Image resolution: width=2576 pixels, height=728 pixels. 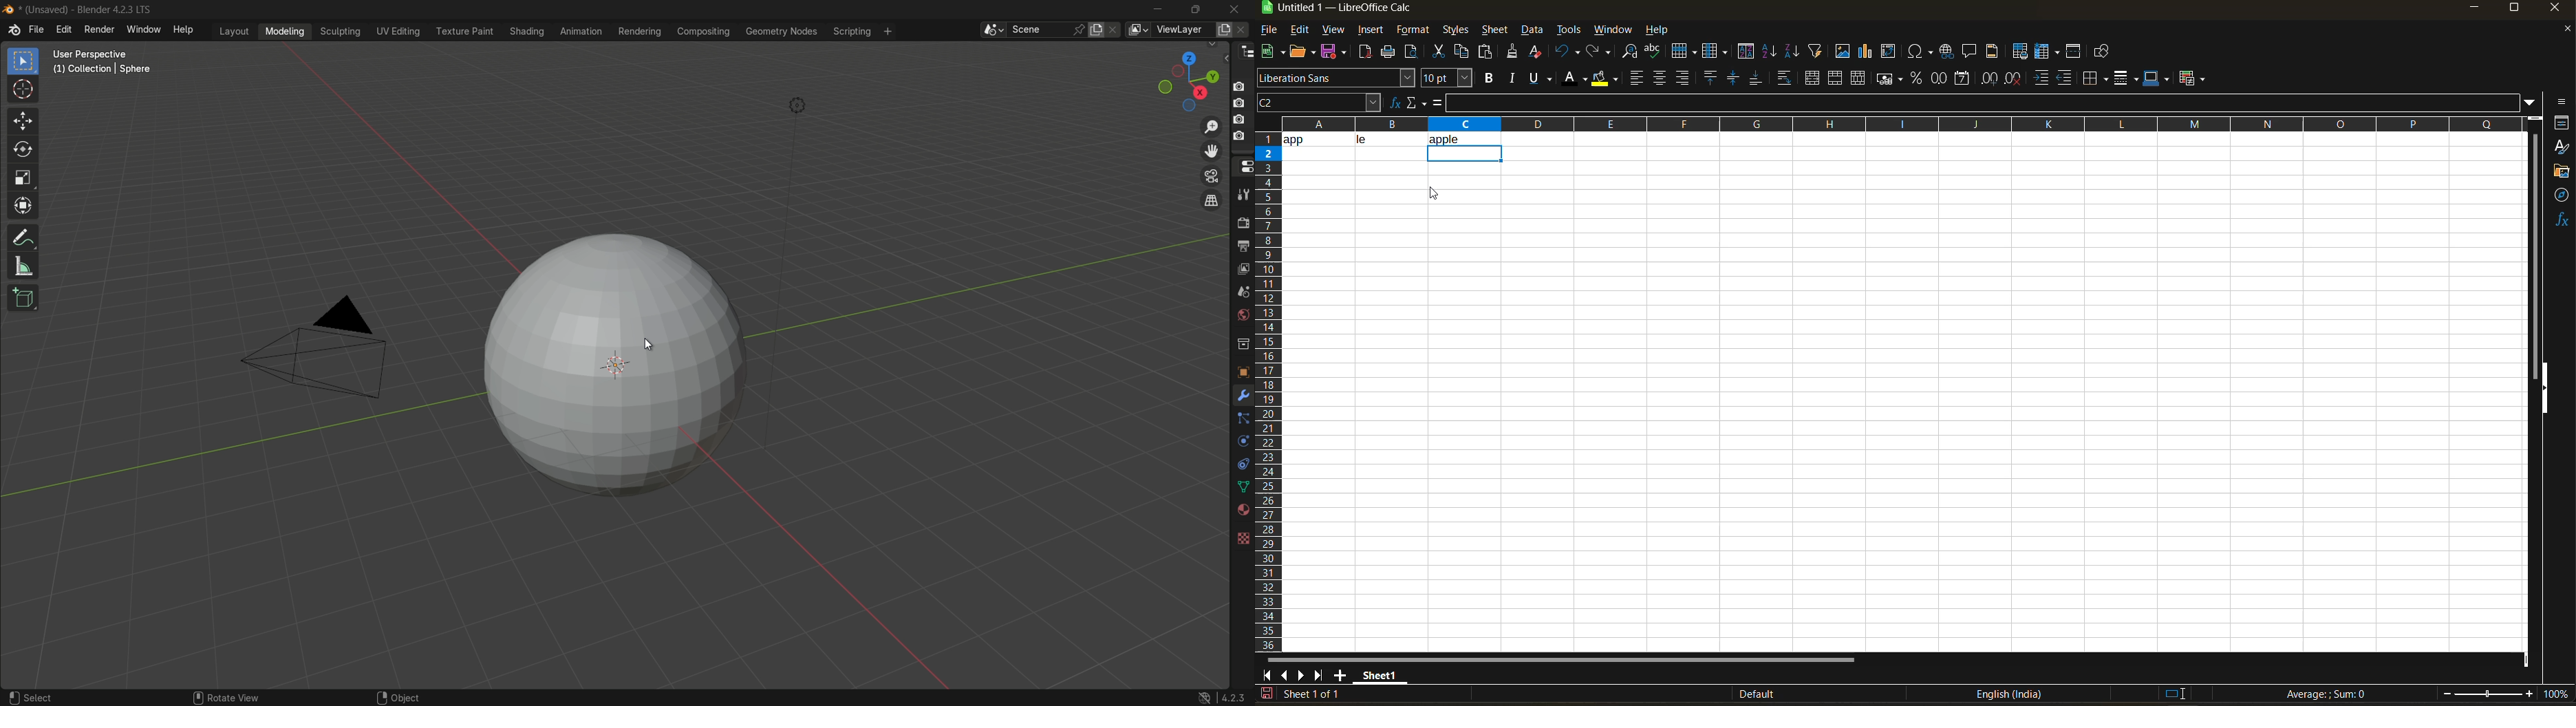 I want to click on insert image, so click(x=1842, y=51).